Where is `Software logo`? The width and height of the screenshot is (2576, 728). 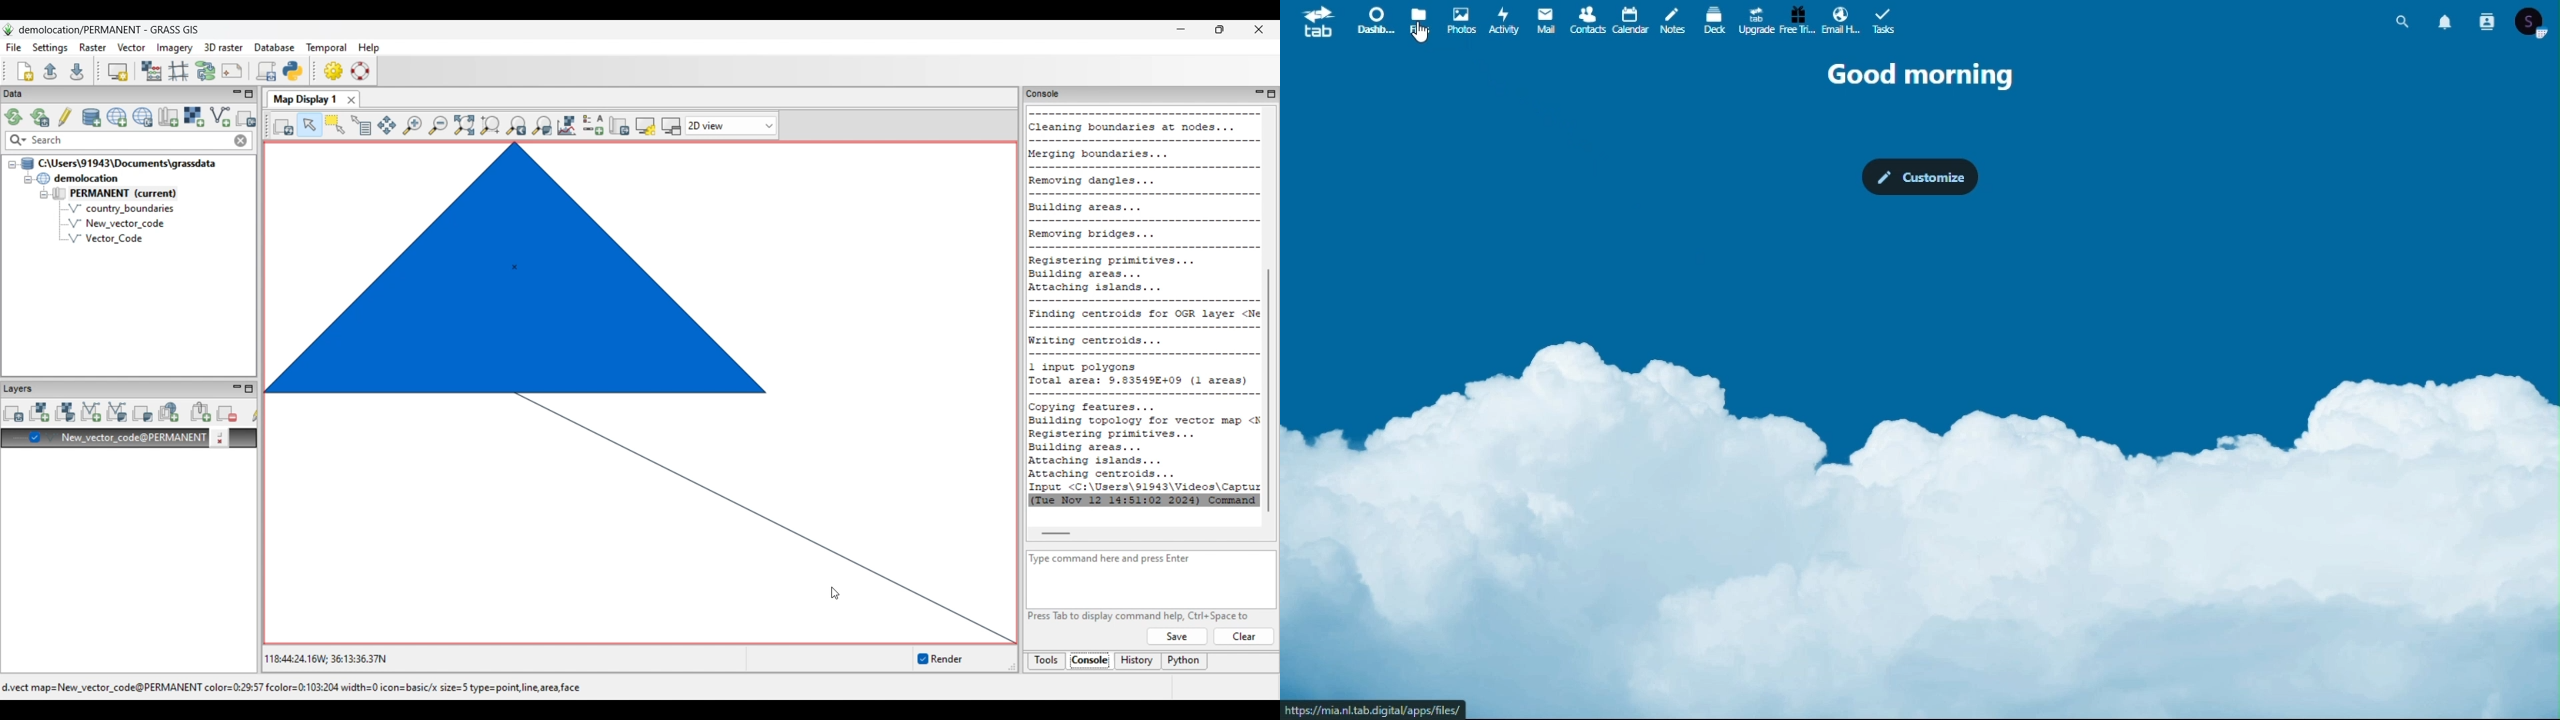 Software logo is located at coordinates (9, 29).